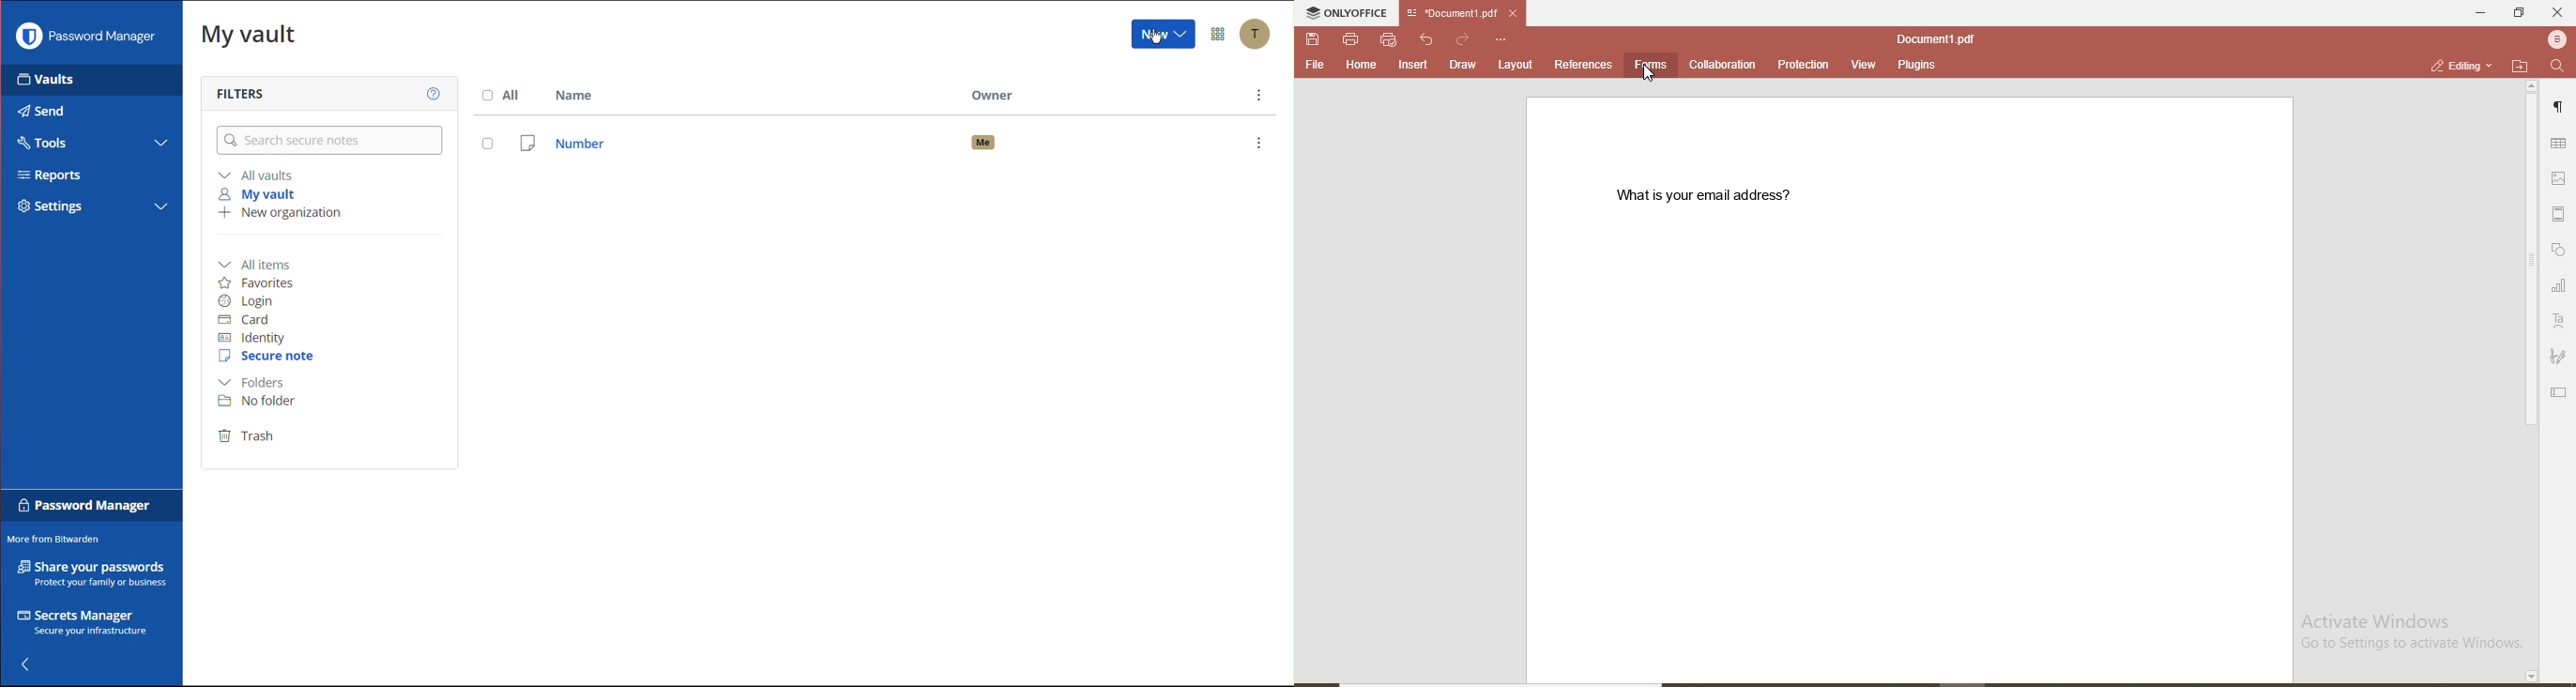 The width and height of the screenshot is (2576, 700). I want to click on home, so click(1358, 65).